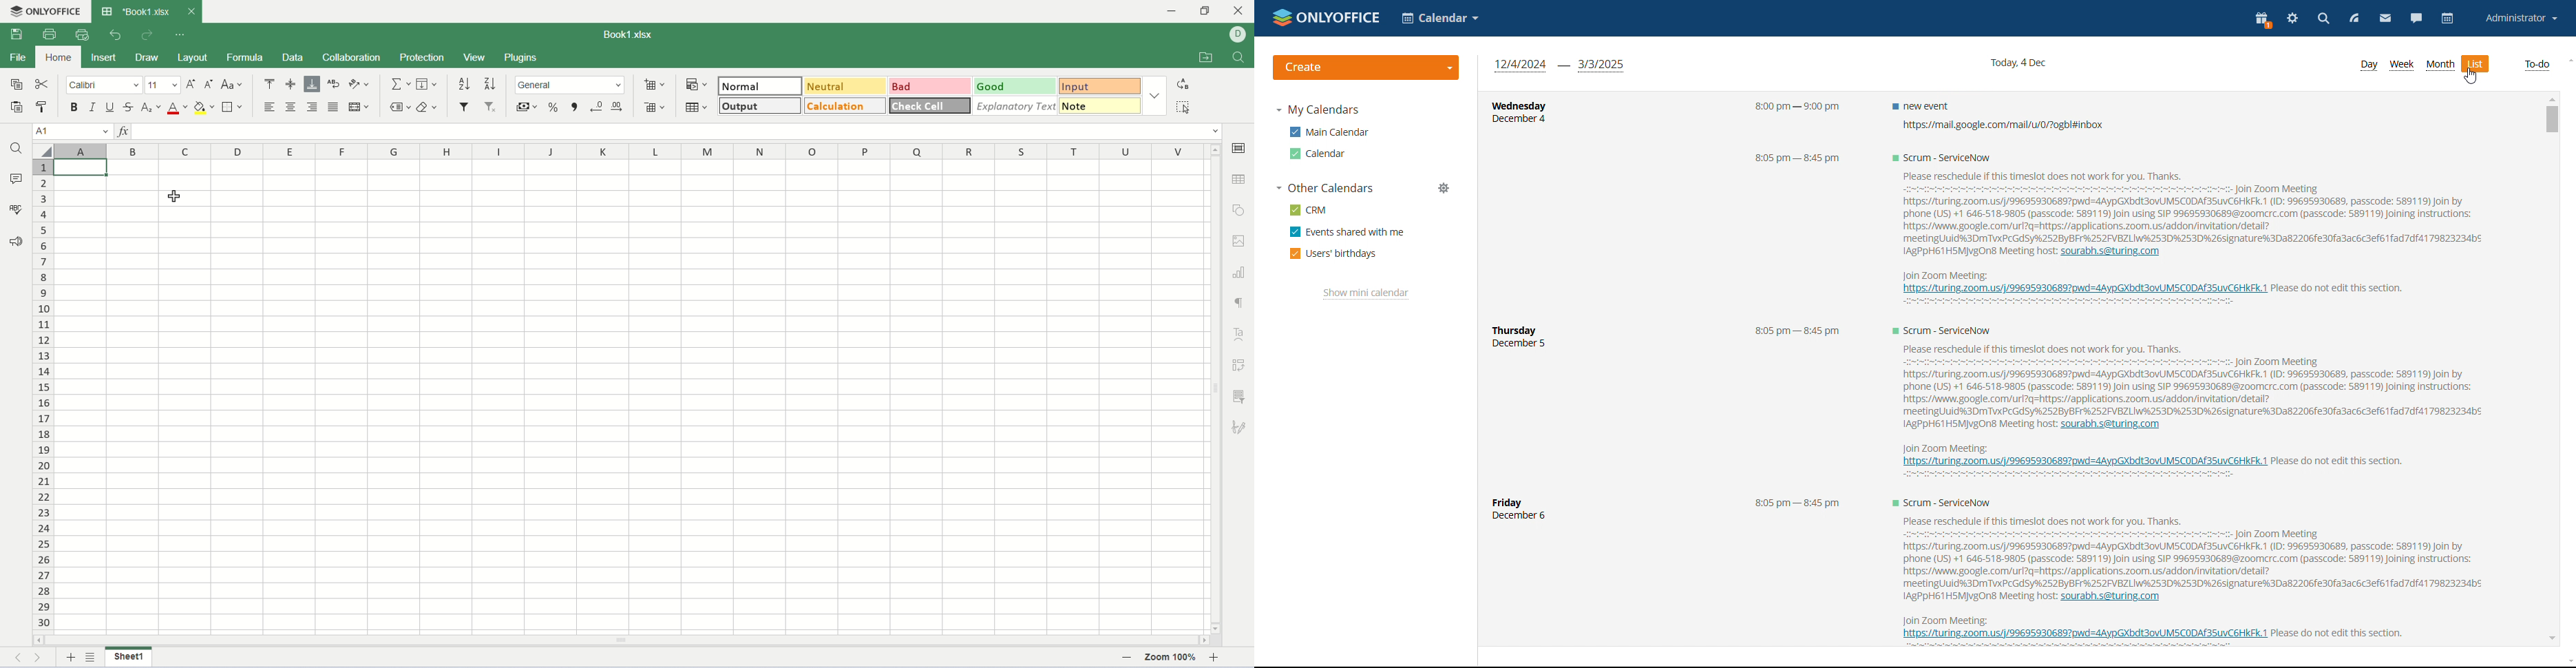 This screenshot has width=2576, height=672. I want to click on decrease font size, so click(209, 84).